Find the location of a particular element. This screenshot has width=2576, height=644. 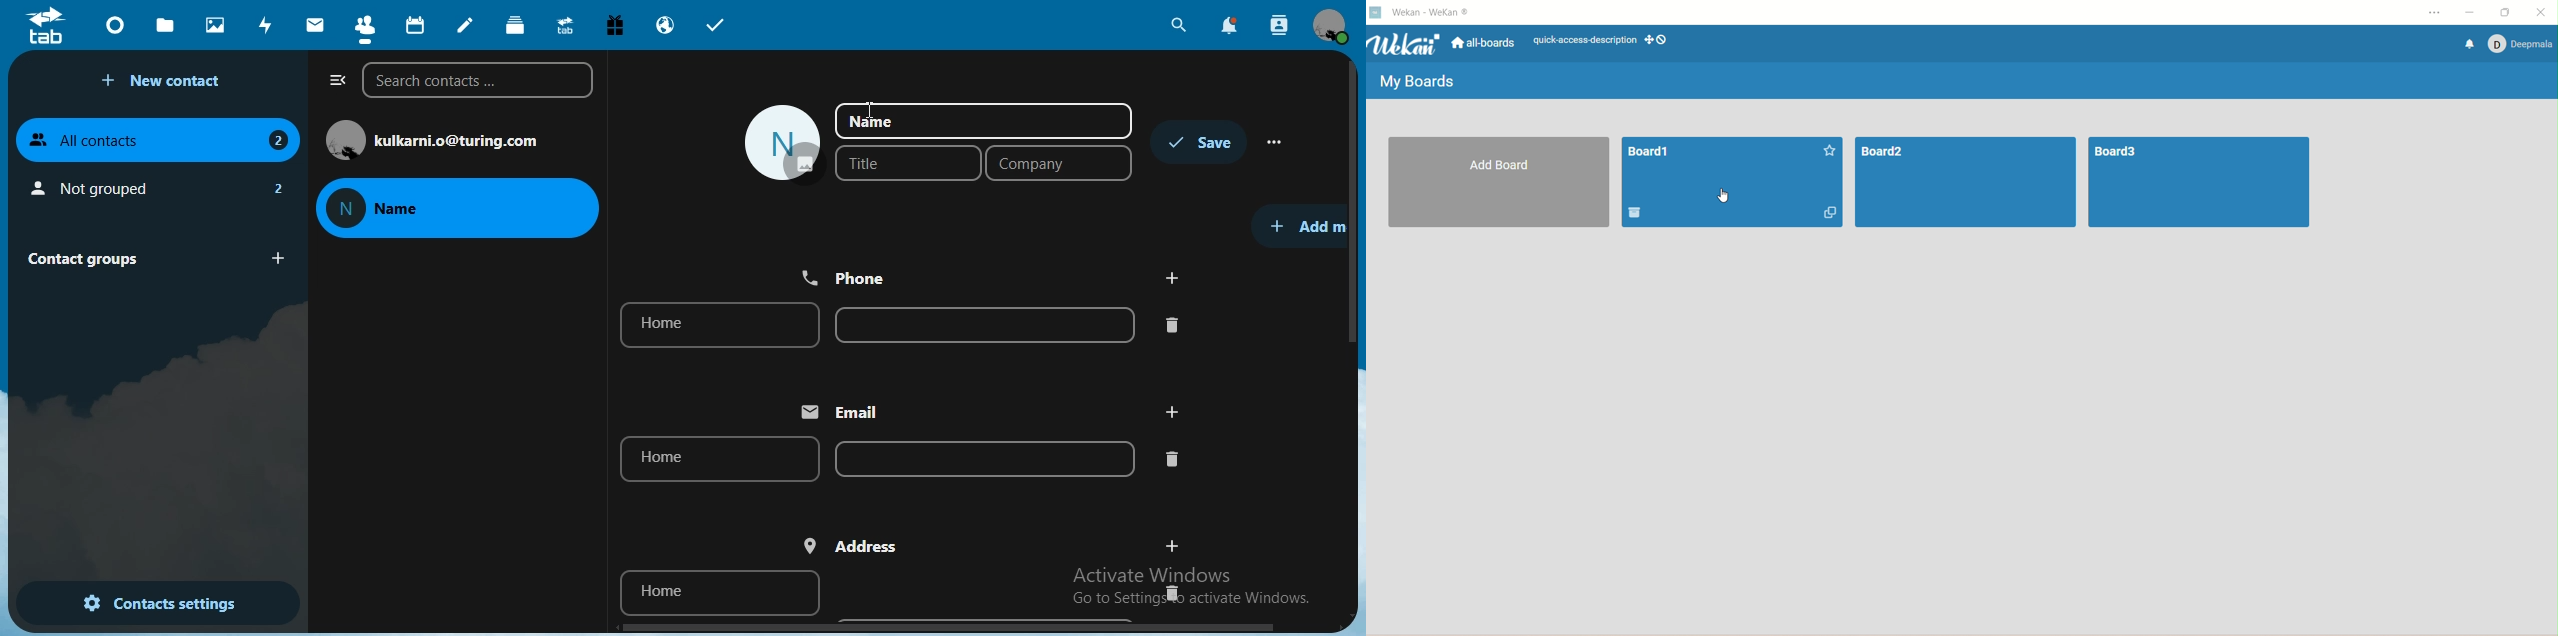

home is located at coordinates (715, 326).